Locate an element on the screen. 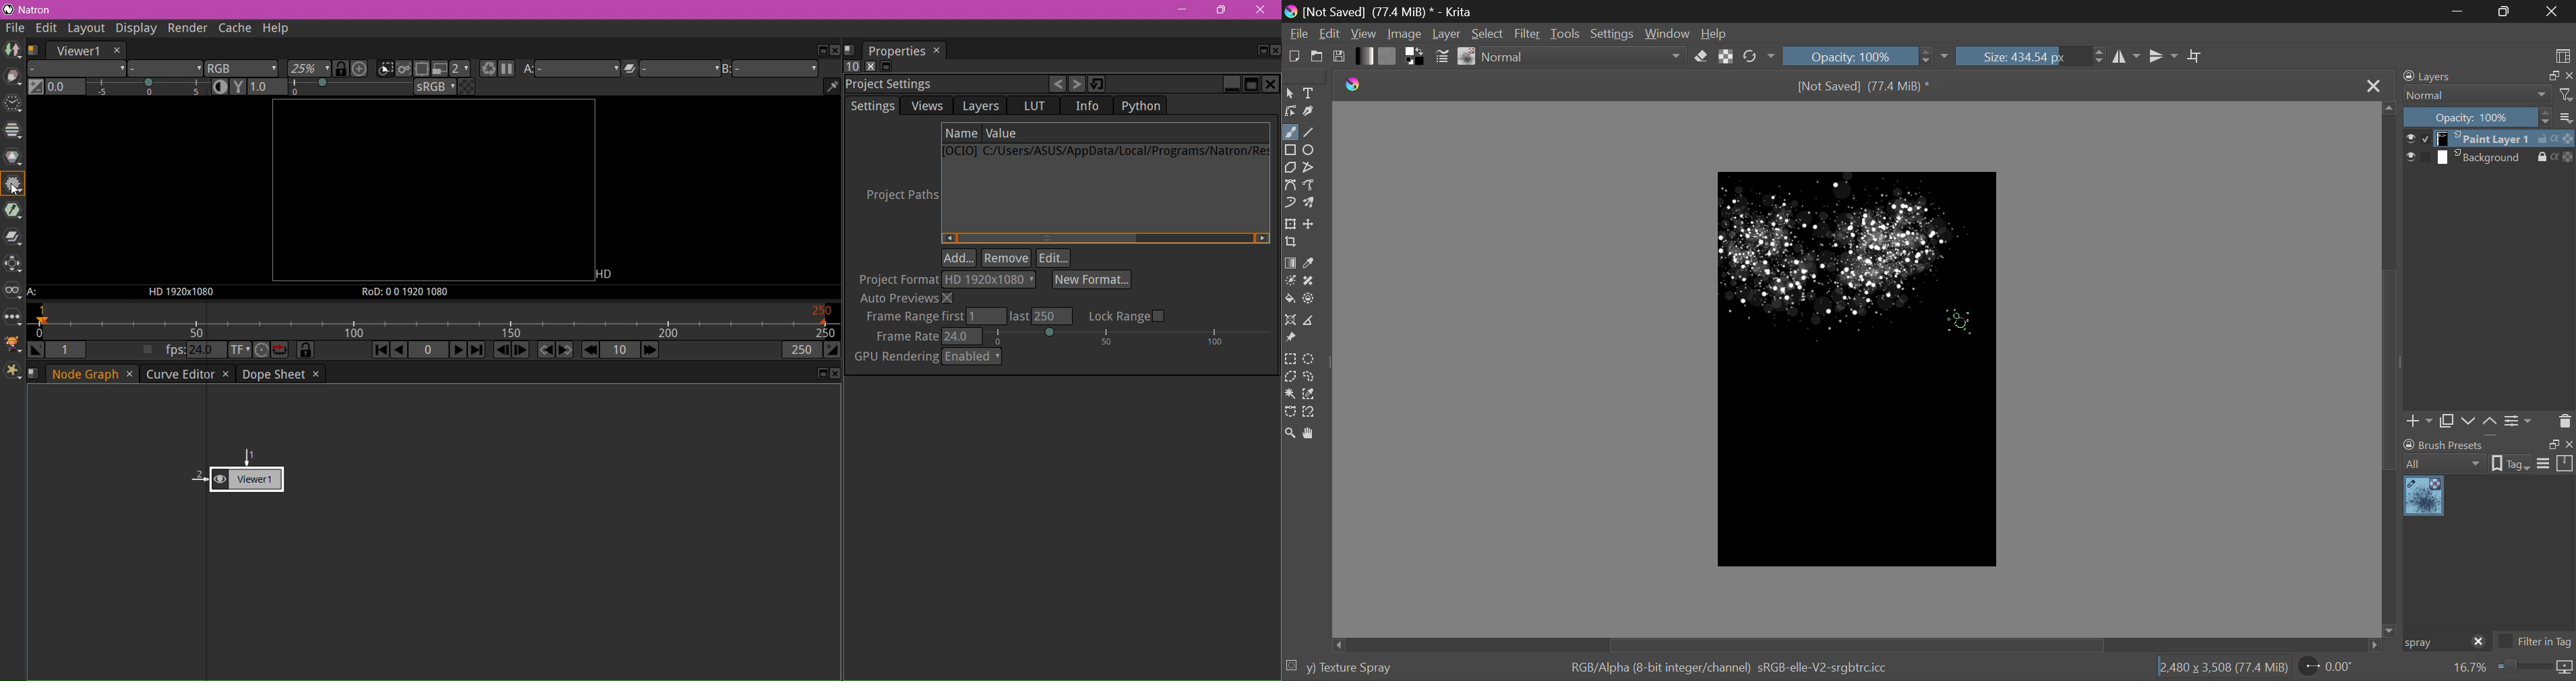 Image resolution: width=2576 pixels, height=700 pixels. Brush Settings is located at coordinates (1443, 58).